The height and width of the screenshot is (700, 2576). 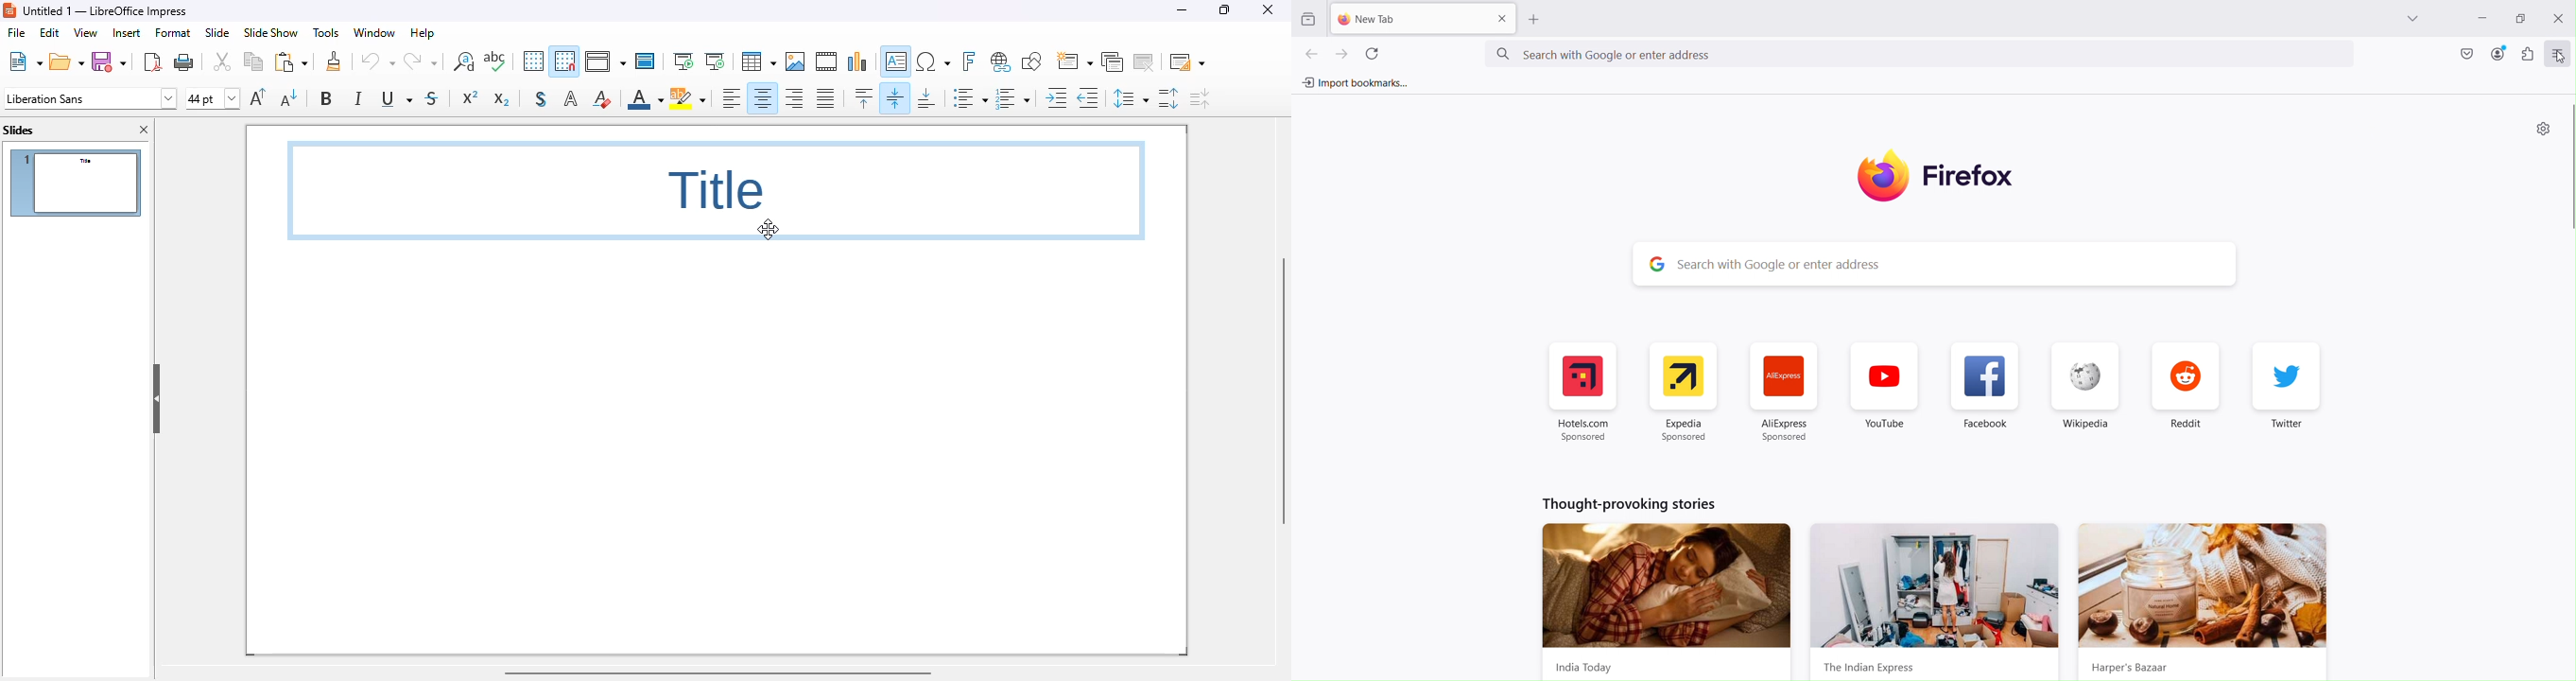 What do you see at coordinates (1987, 394) in the screenshot?
I see `Facebook Shortcut` at bounding box center [1987, 394].